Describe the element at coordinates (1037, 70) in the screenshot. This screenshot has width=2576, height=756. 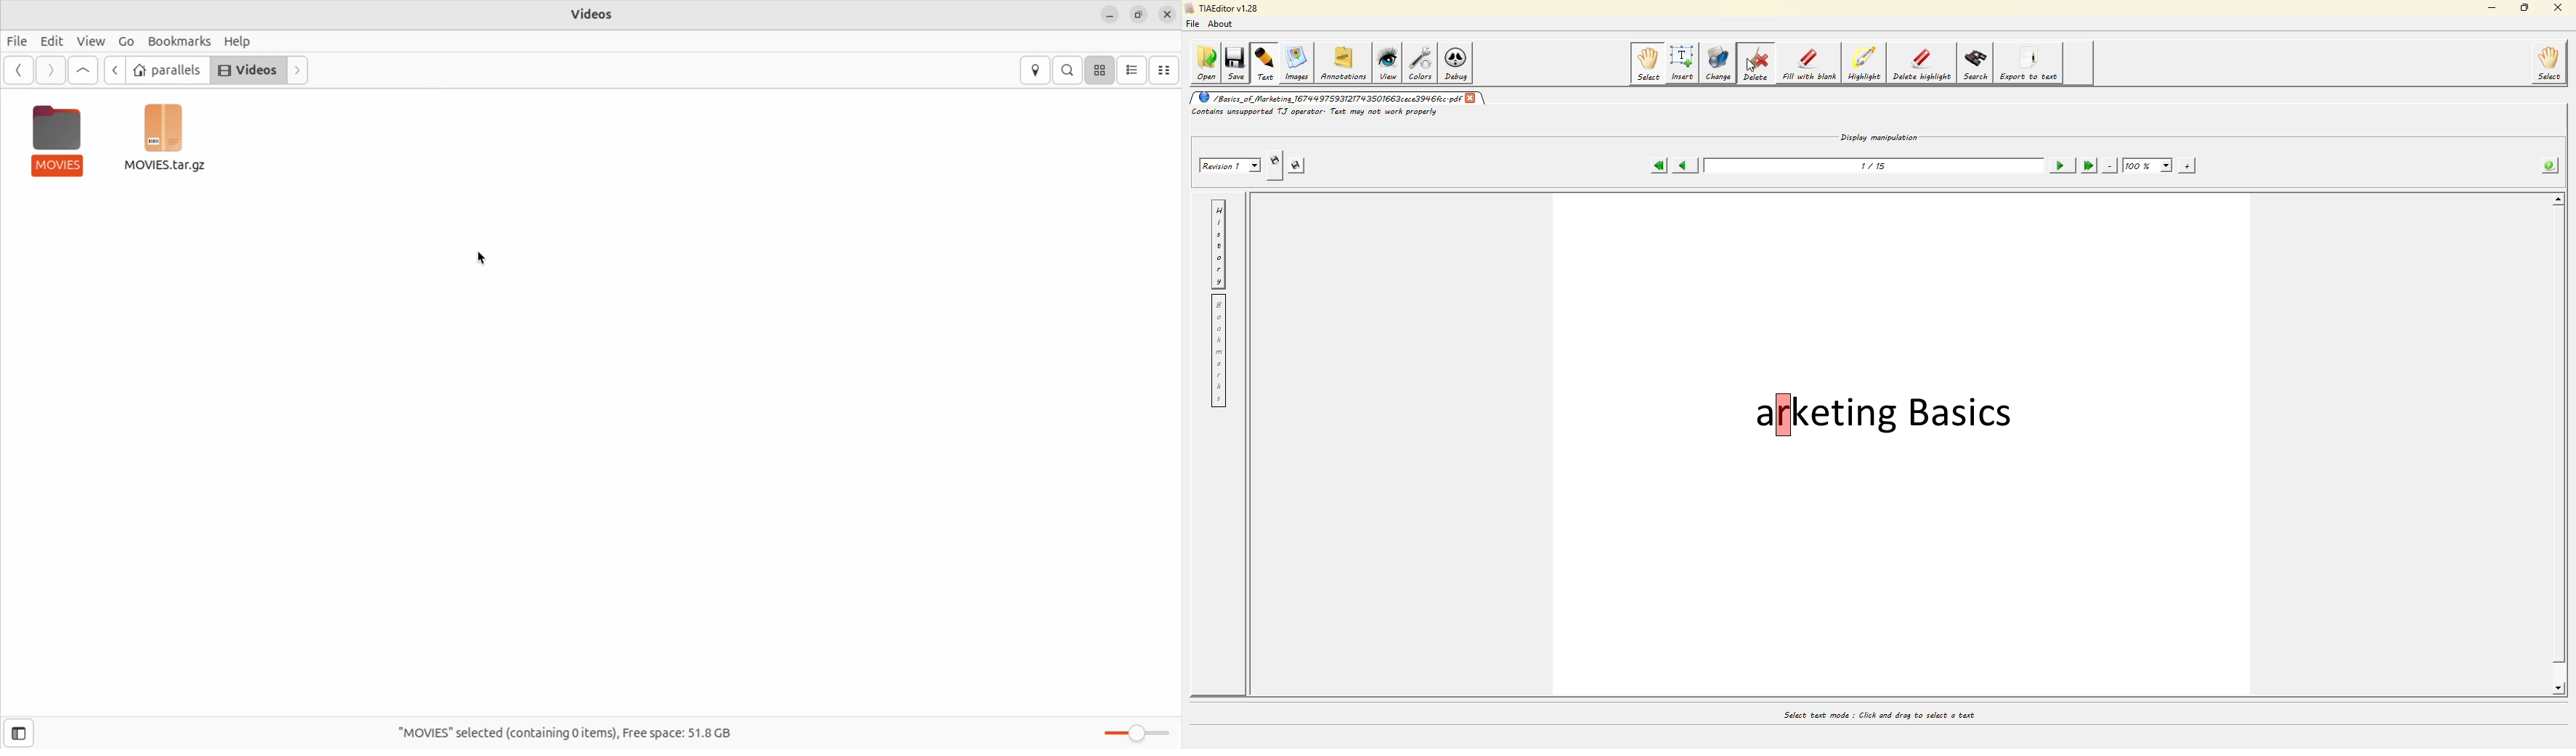
I see `locations` at that location.